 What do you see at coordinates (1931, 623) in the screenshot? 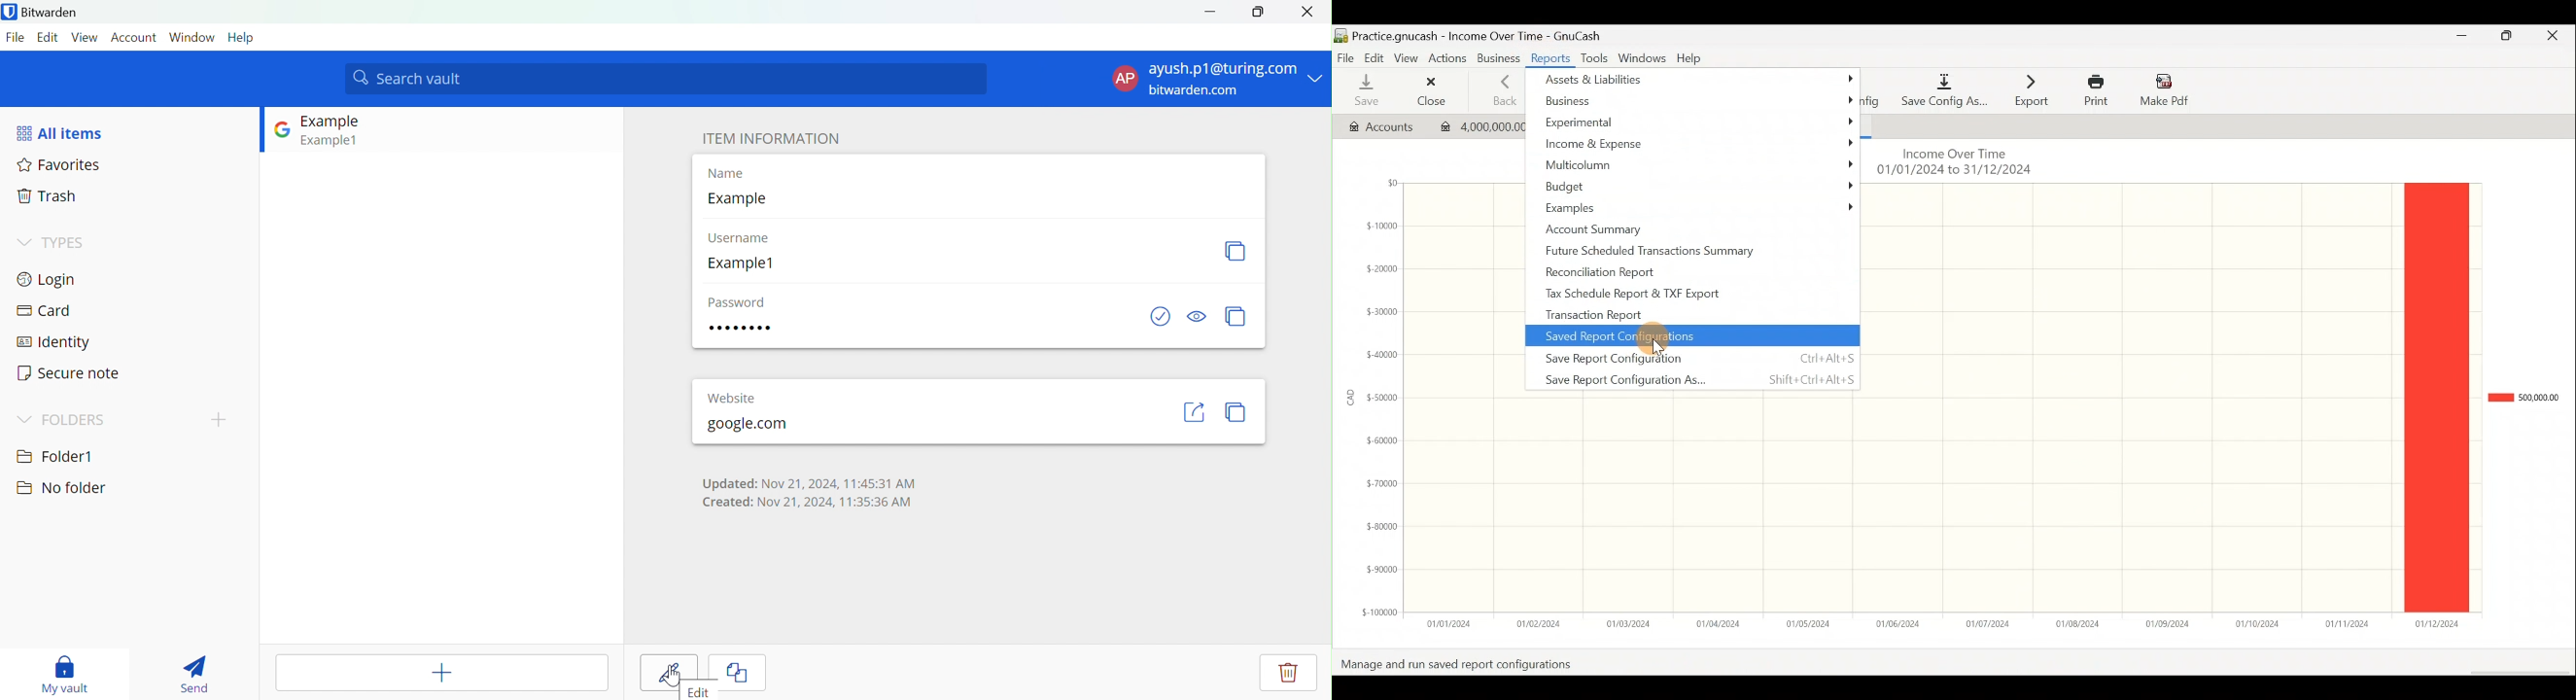
I see `x-axis (date range)` at bounding box center [1931, 623].